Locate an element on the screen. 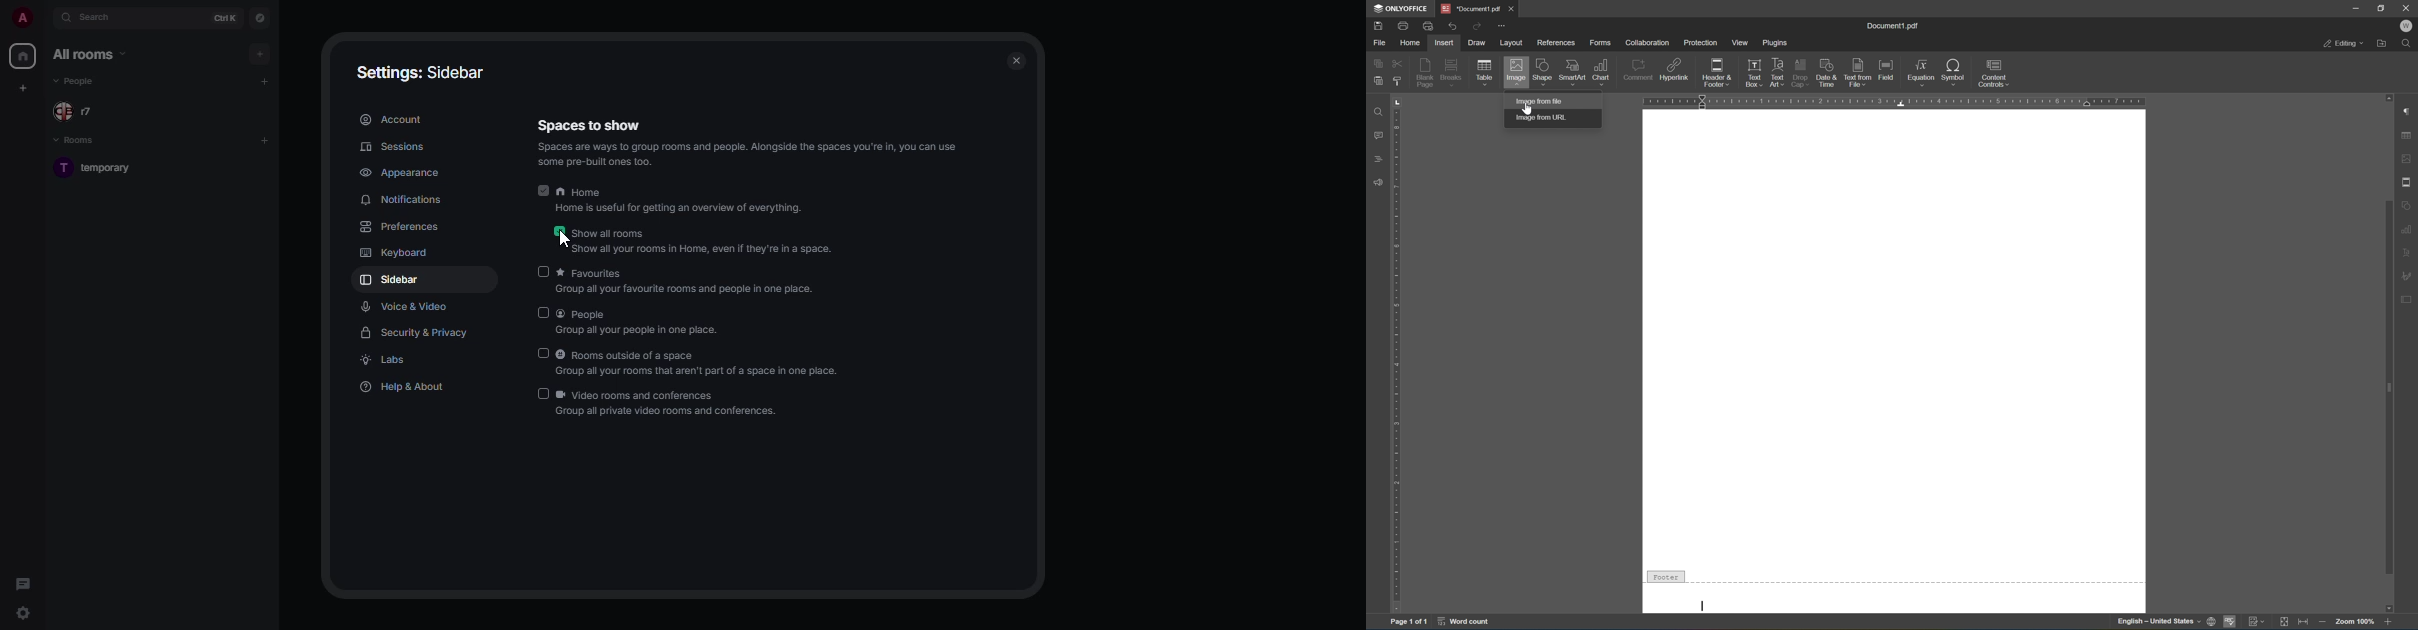 The height and width of the screenshot is (644, 2436). rooms is located at coordinates (73, 141).